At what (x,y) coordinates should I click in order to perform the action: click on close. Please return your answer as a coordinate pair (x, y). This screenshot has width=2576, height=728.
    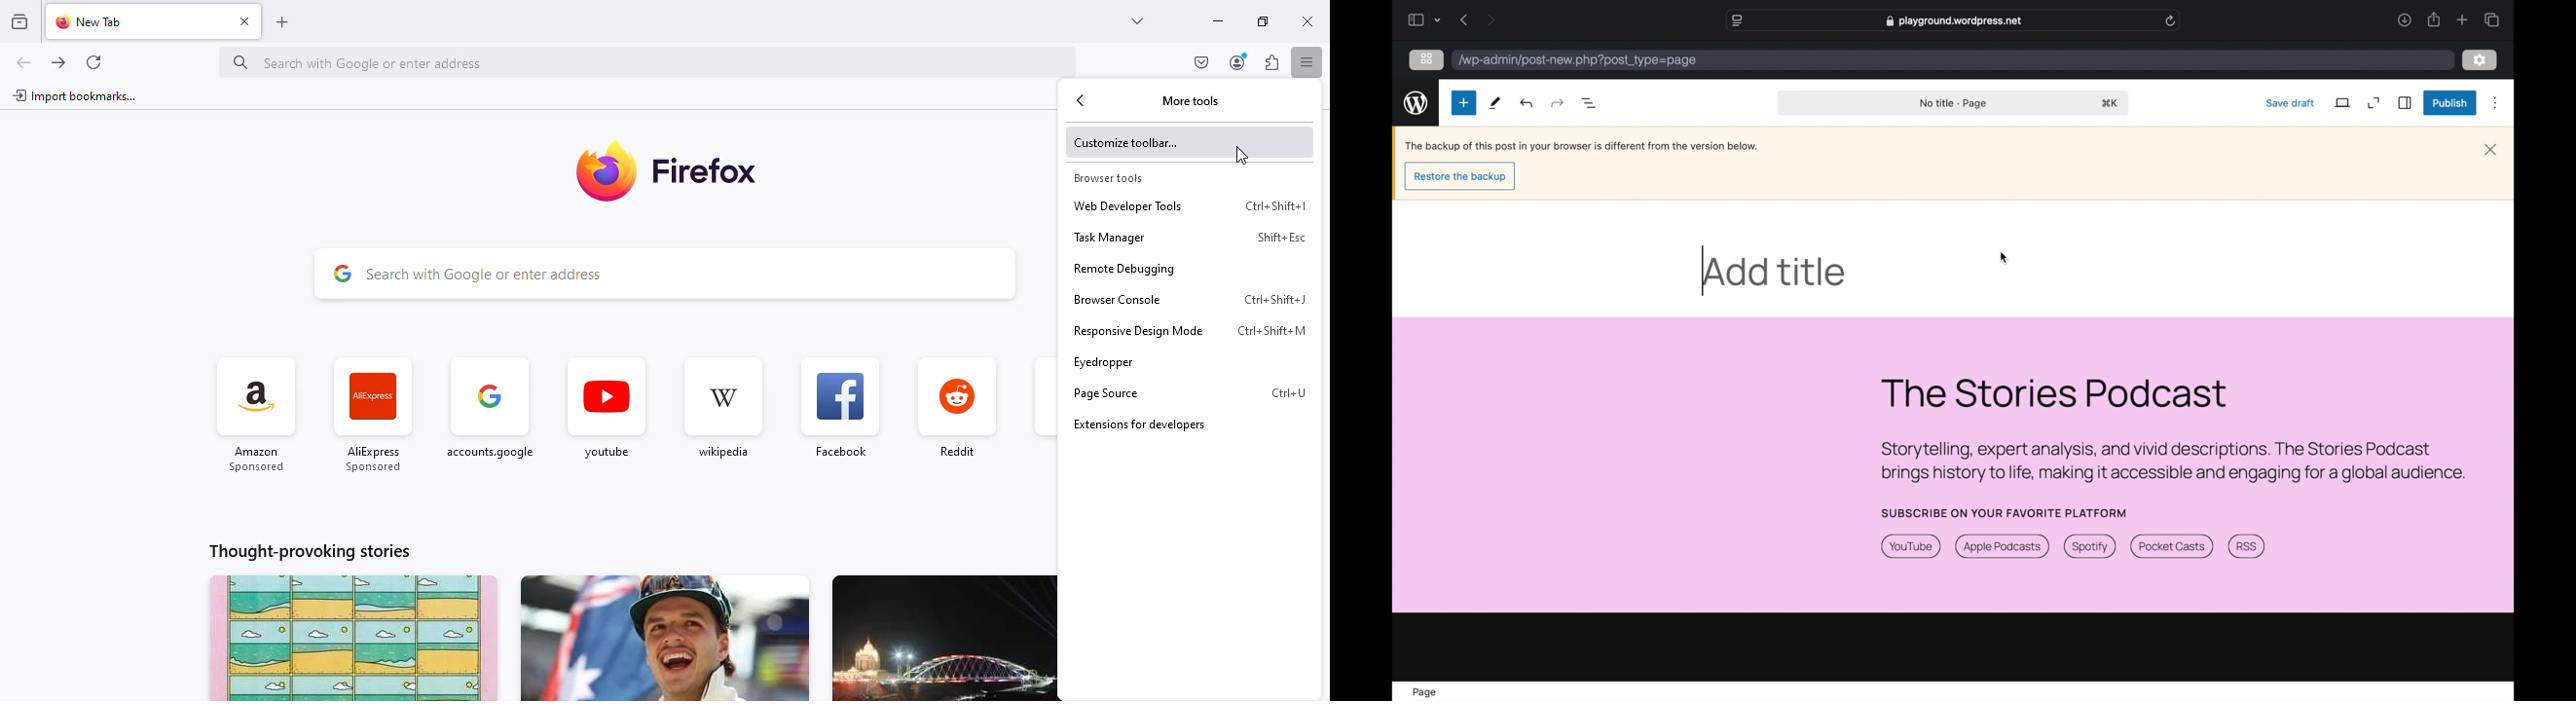
    Looking at the image, I should click on (2490, 149).